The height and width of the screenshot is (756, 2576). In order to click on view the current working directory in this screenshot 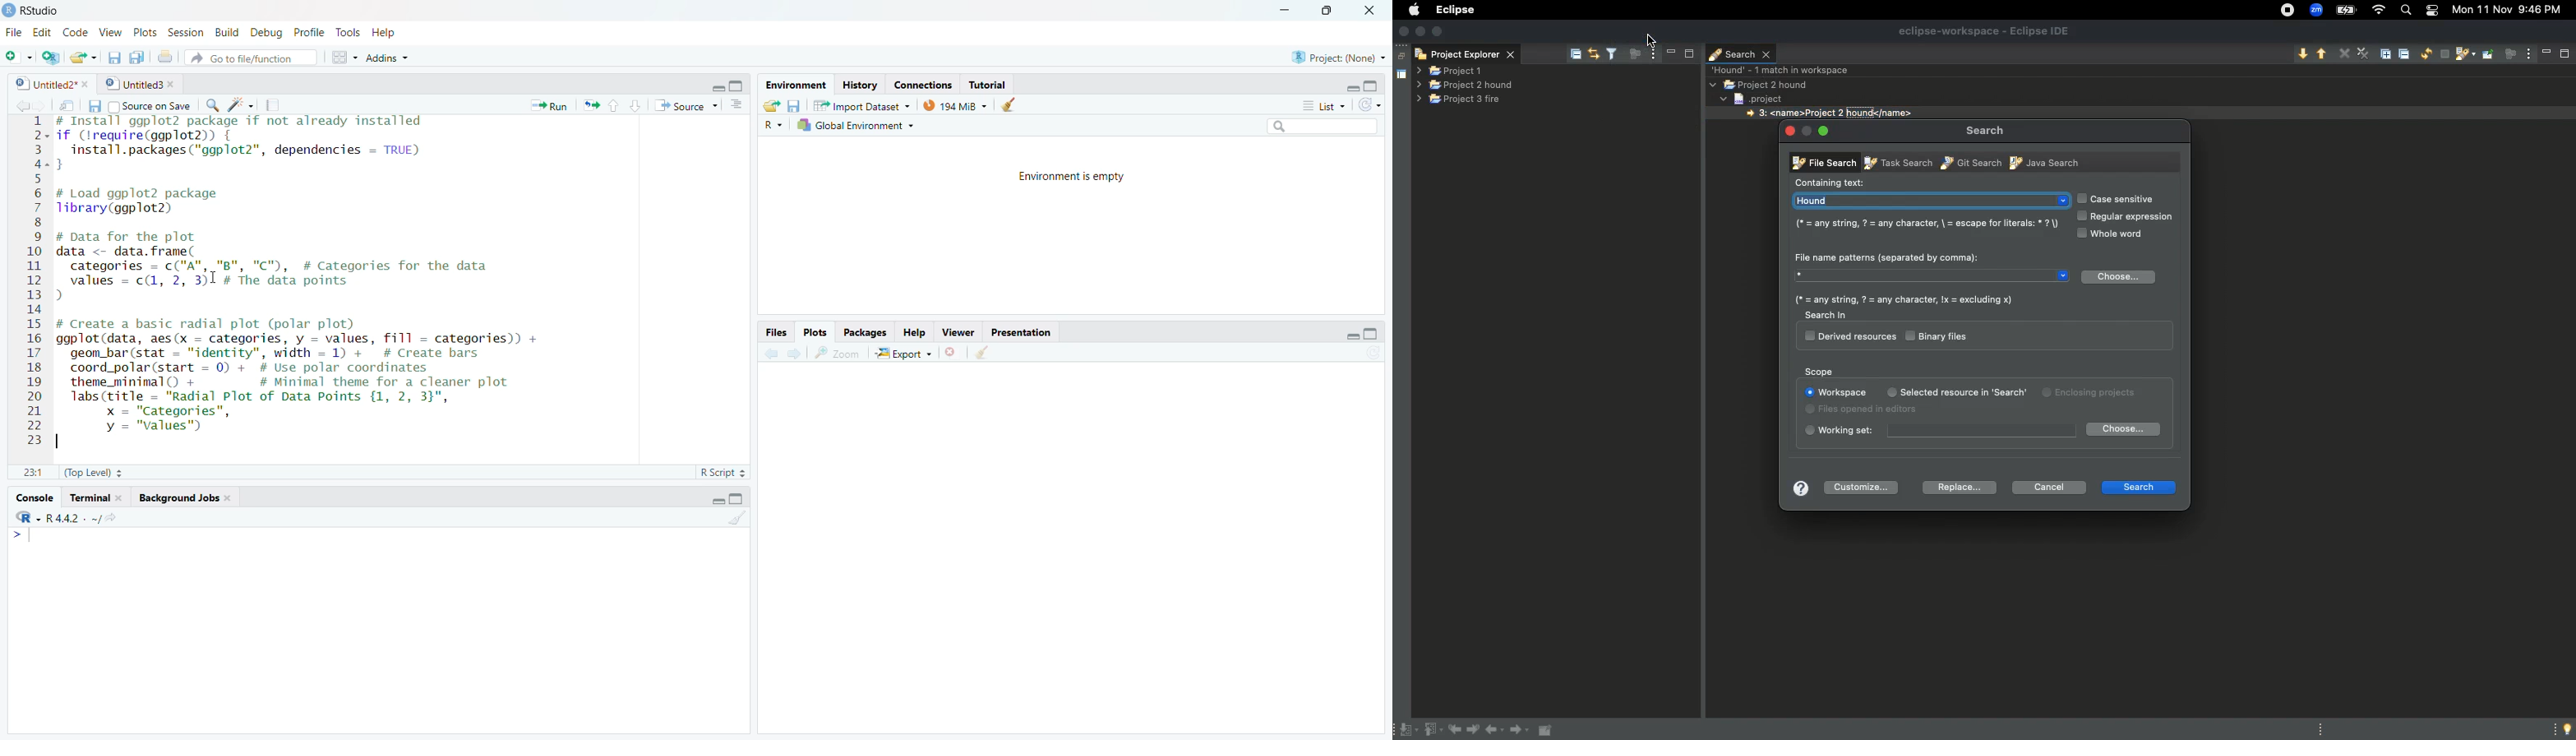, I will do `click(110, 519)`.